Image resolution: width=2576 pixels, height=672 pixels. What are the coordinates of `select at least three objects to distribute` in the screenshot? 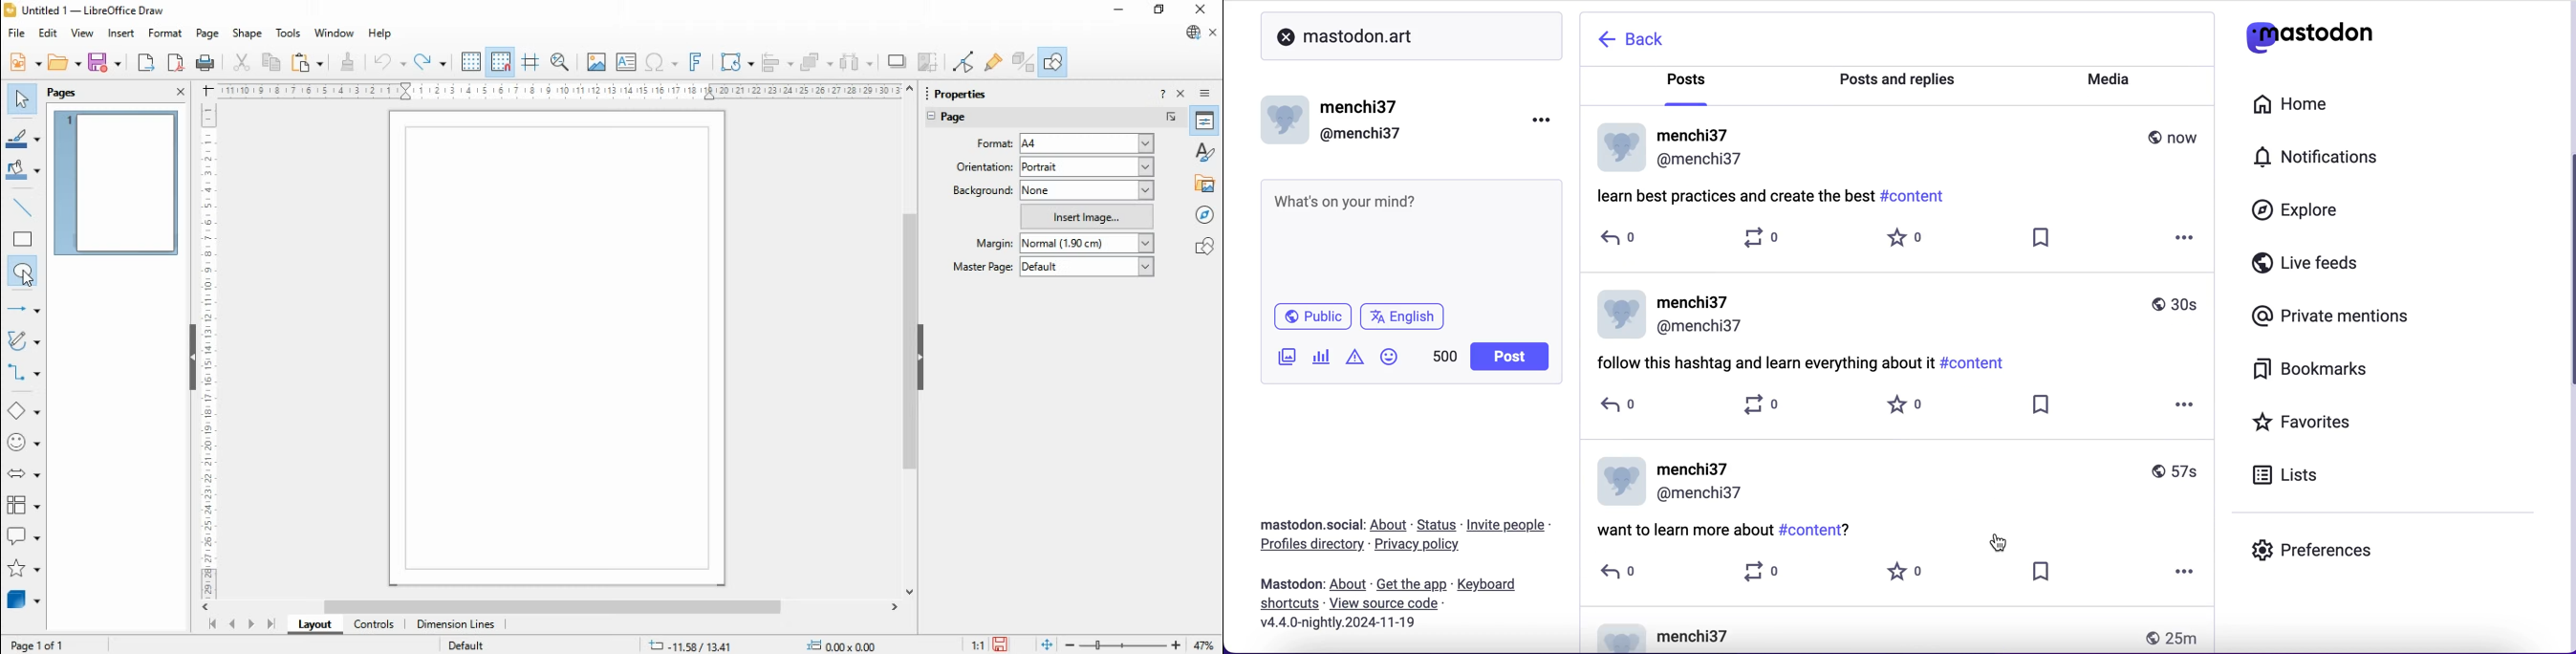 It's located at (856, 63).